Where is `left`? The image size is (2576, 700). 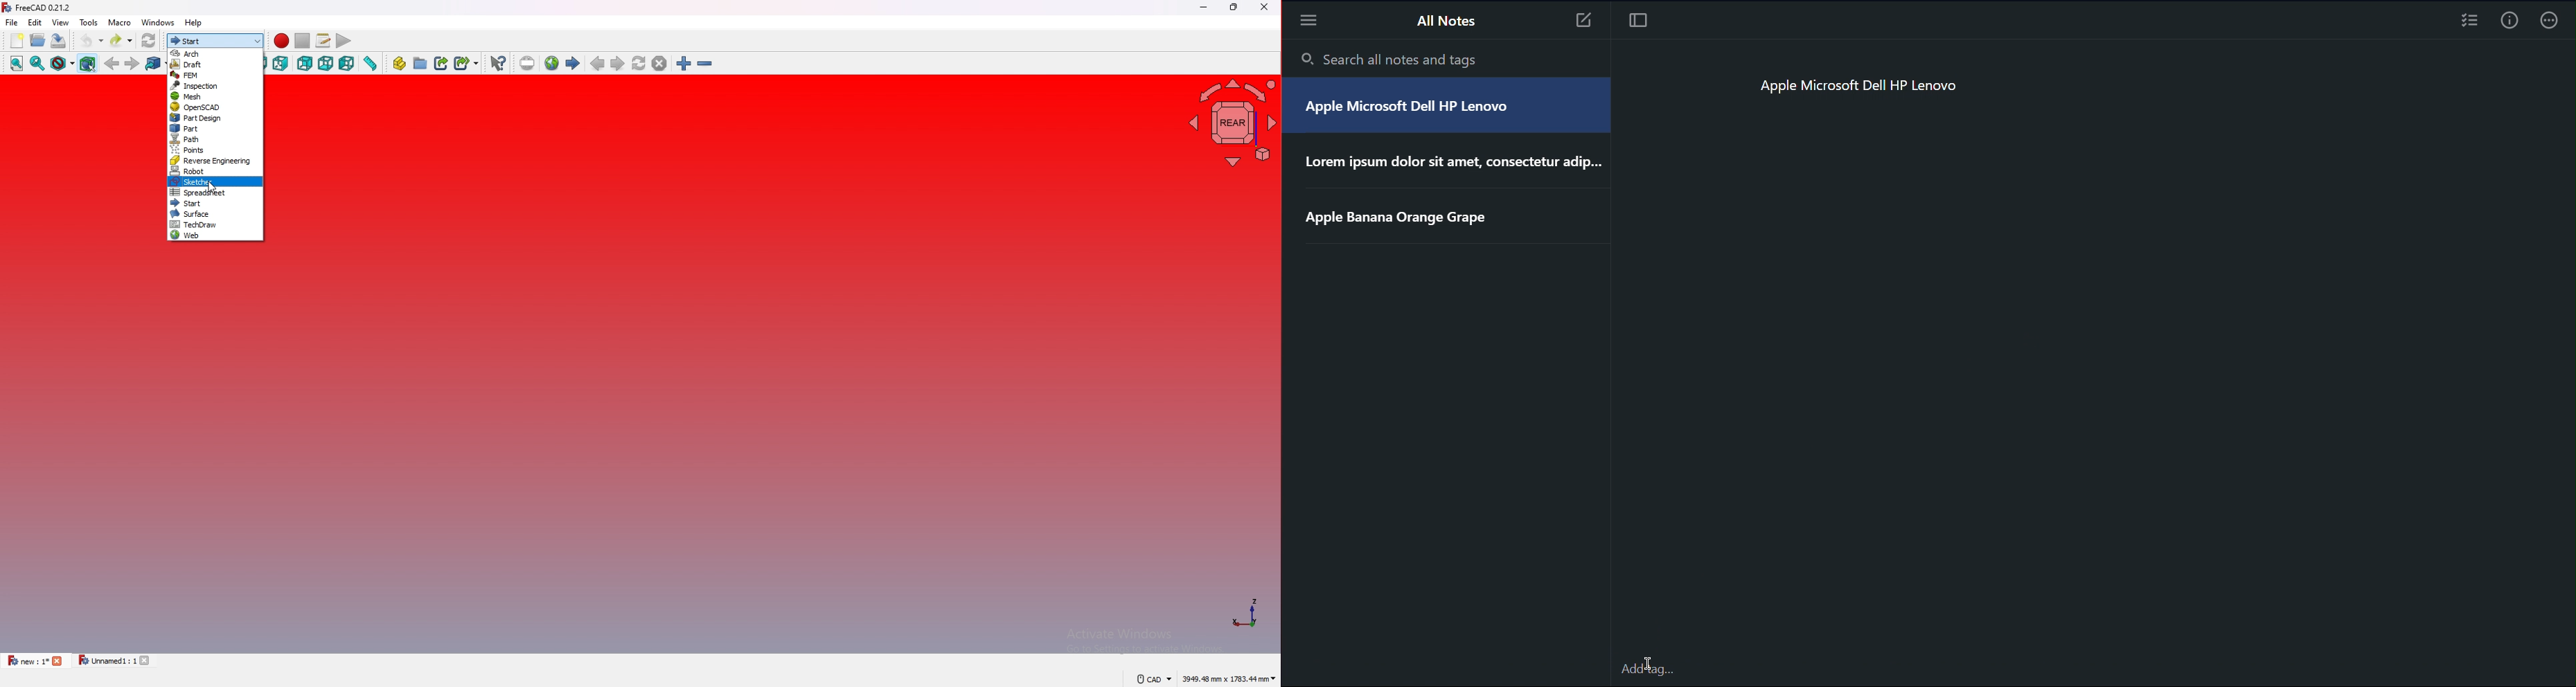 left is located at coordinates (348, 63).